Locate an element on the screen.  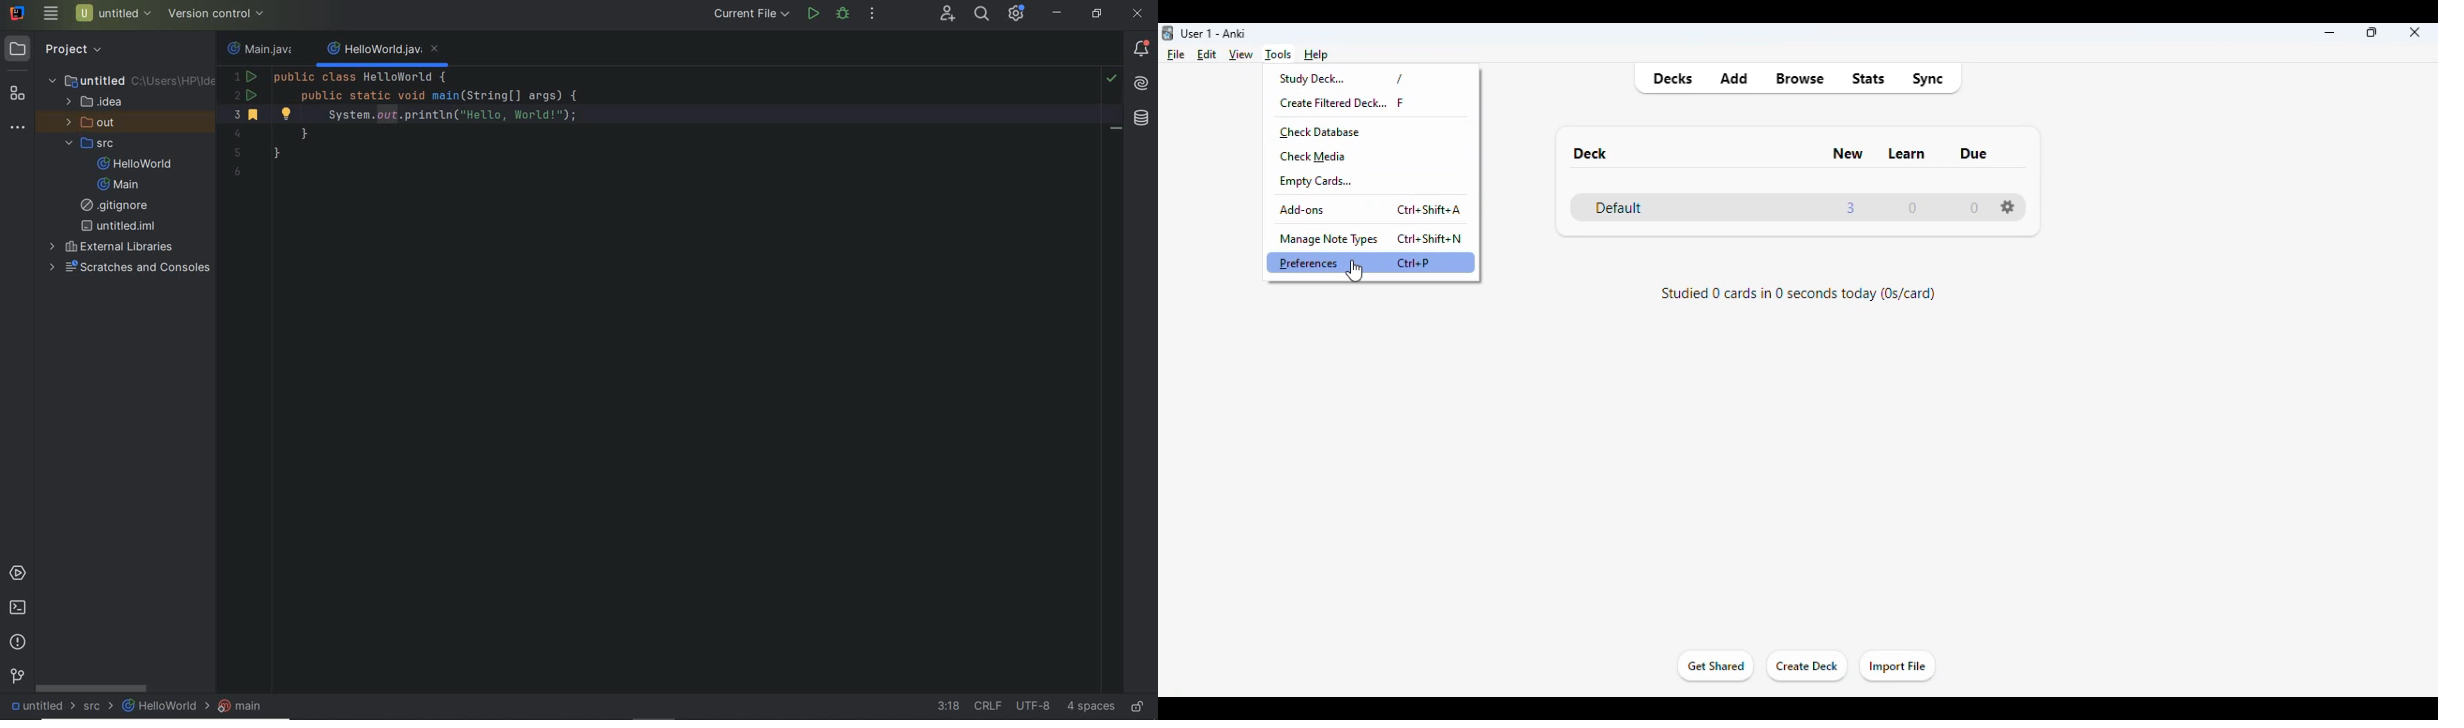
more tool windows is located at coordinates (18, 126).